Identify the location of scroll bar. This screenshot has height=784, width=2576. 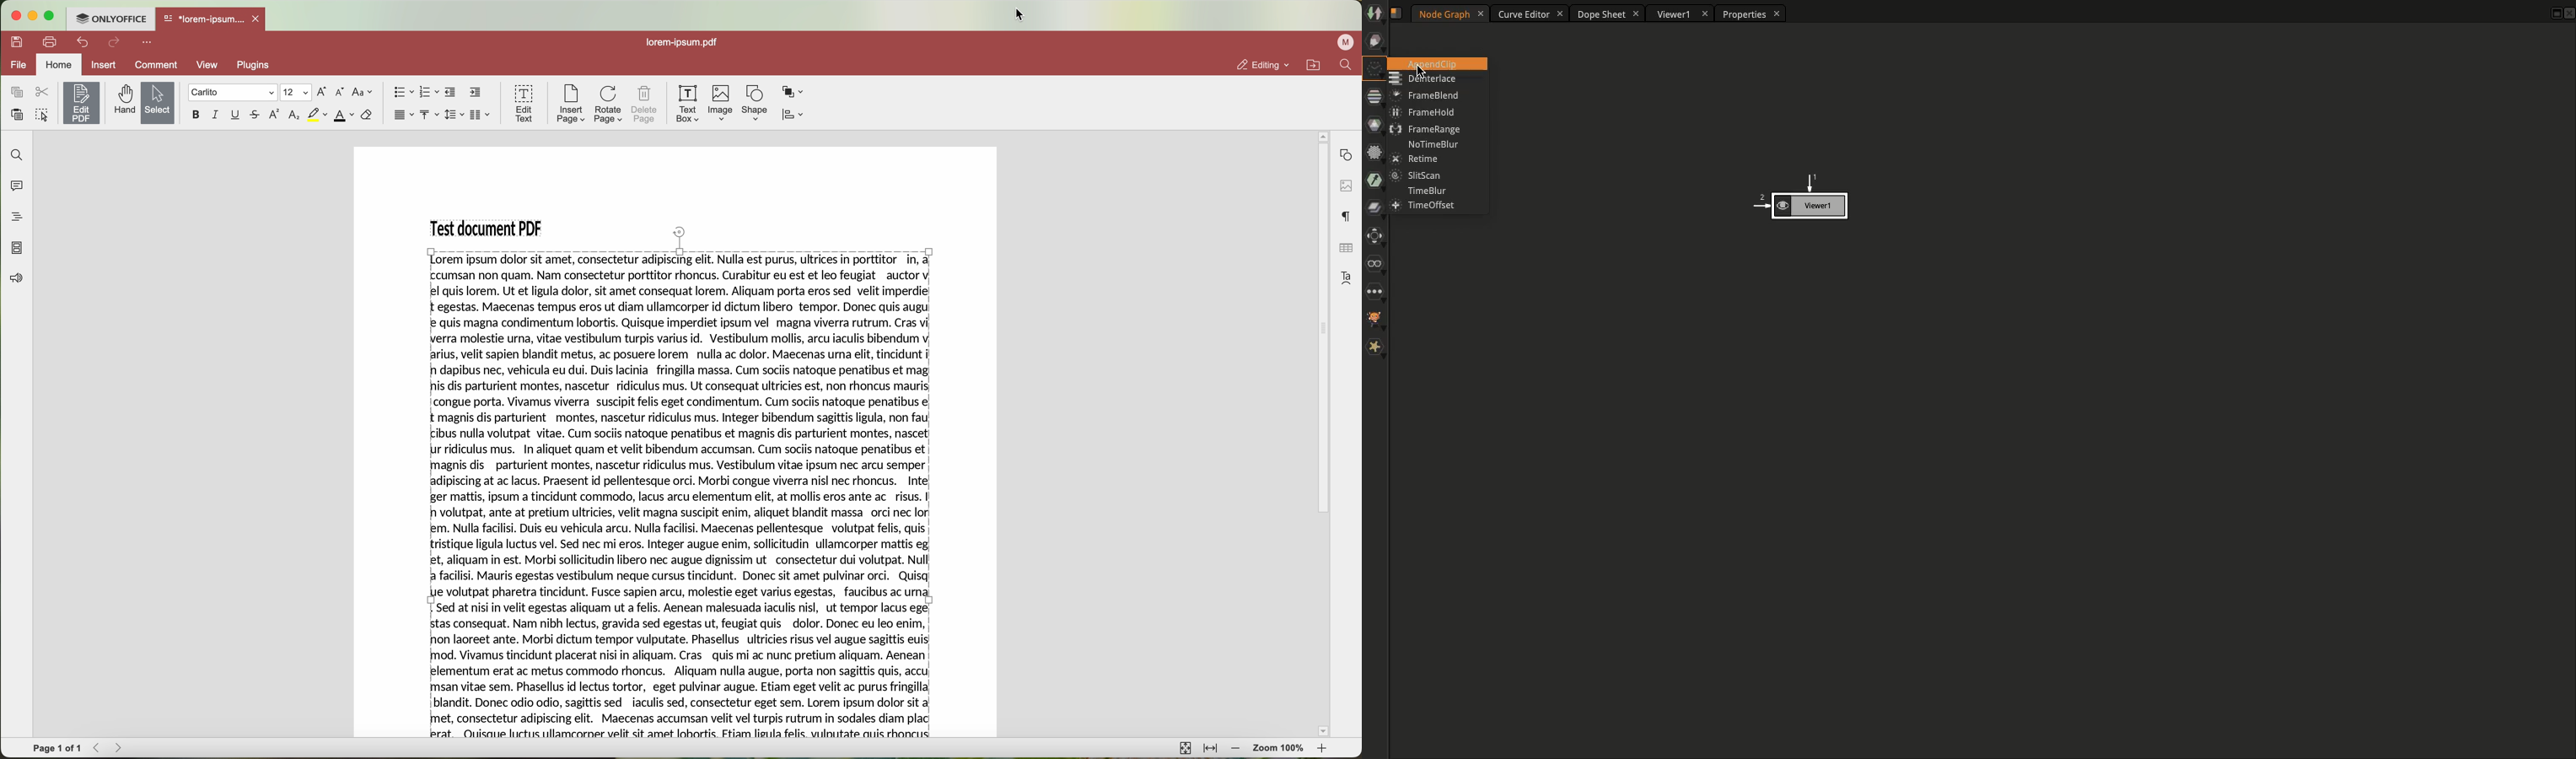
(1320, 436).